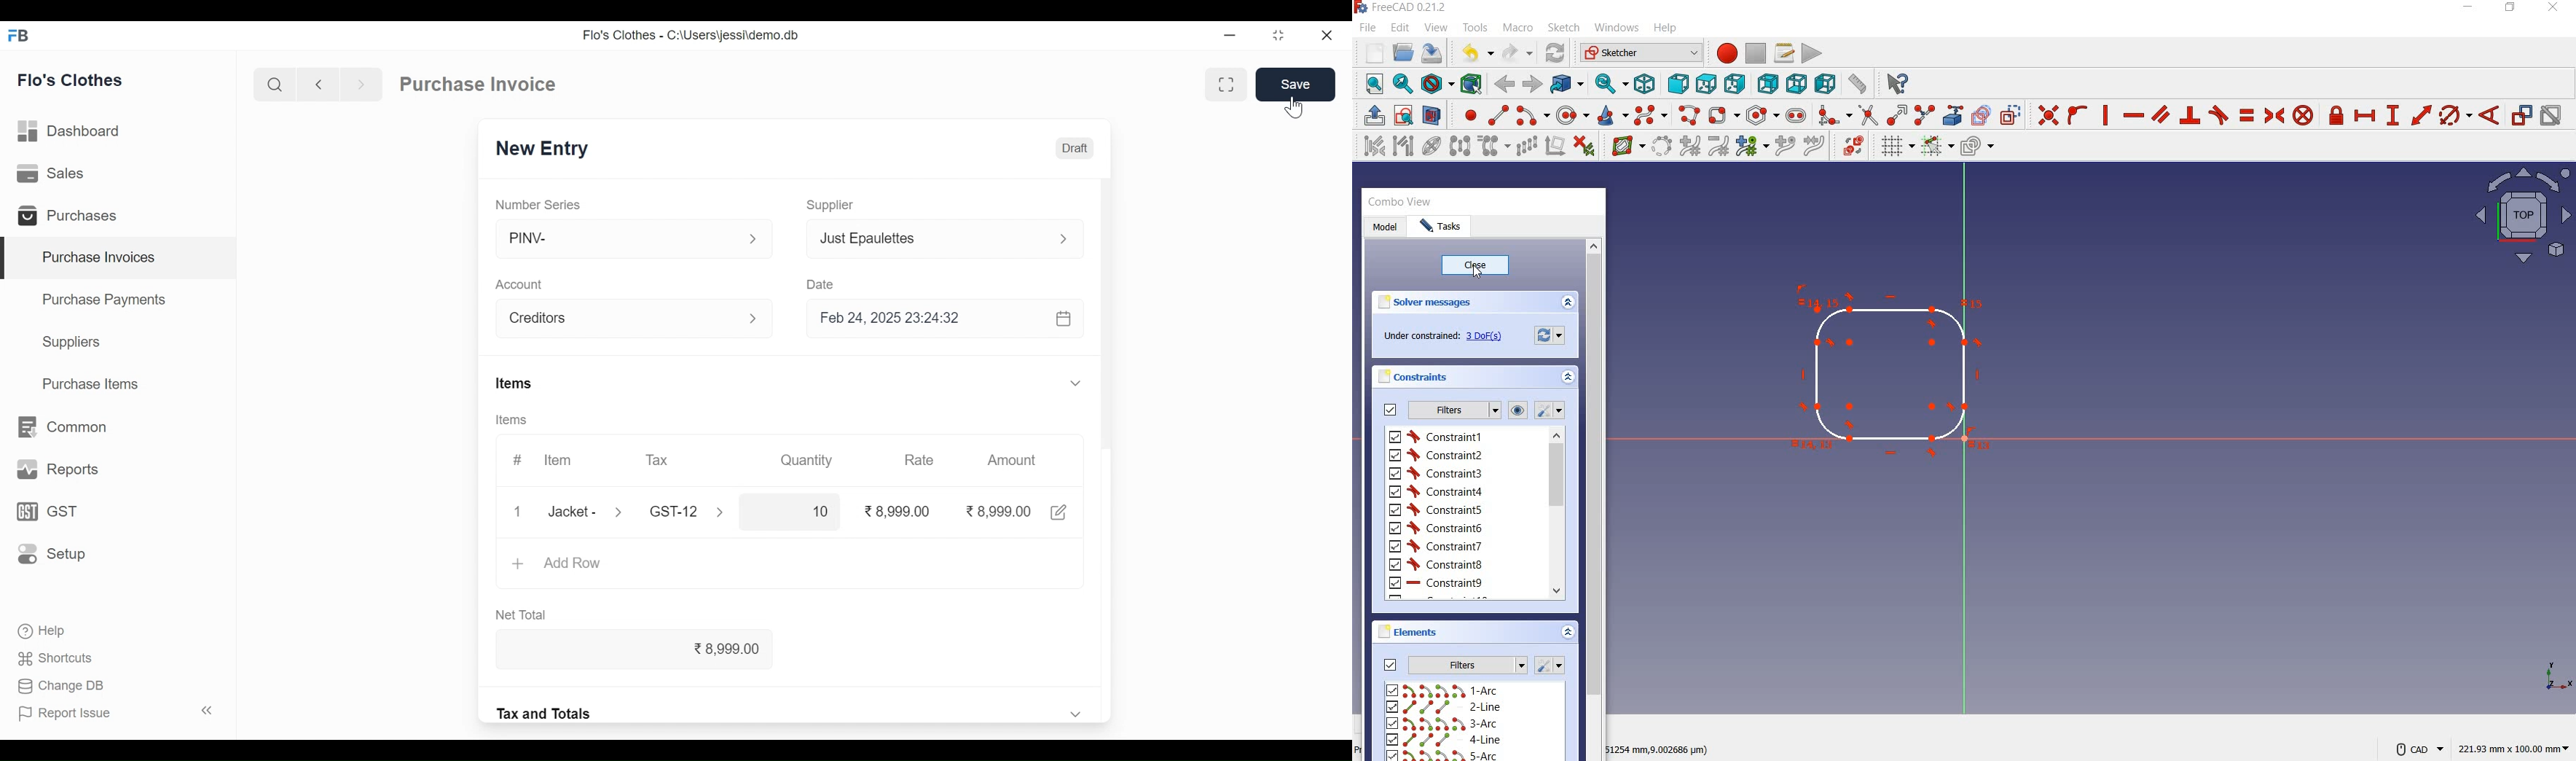  Describe the element at coordinates (1436, 633) in the screenshot. I see `elements` at that location.